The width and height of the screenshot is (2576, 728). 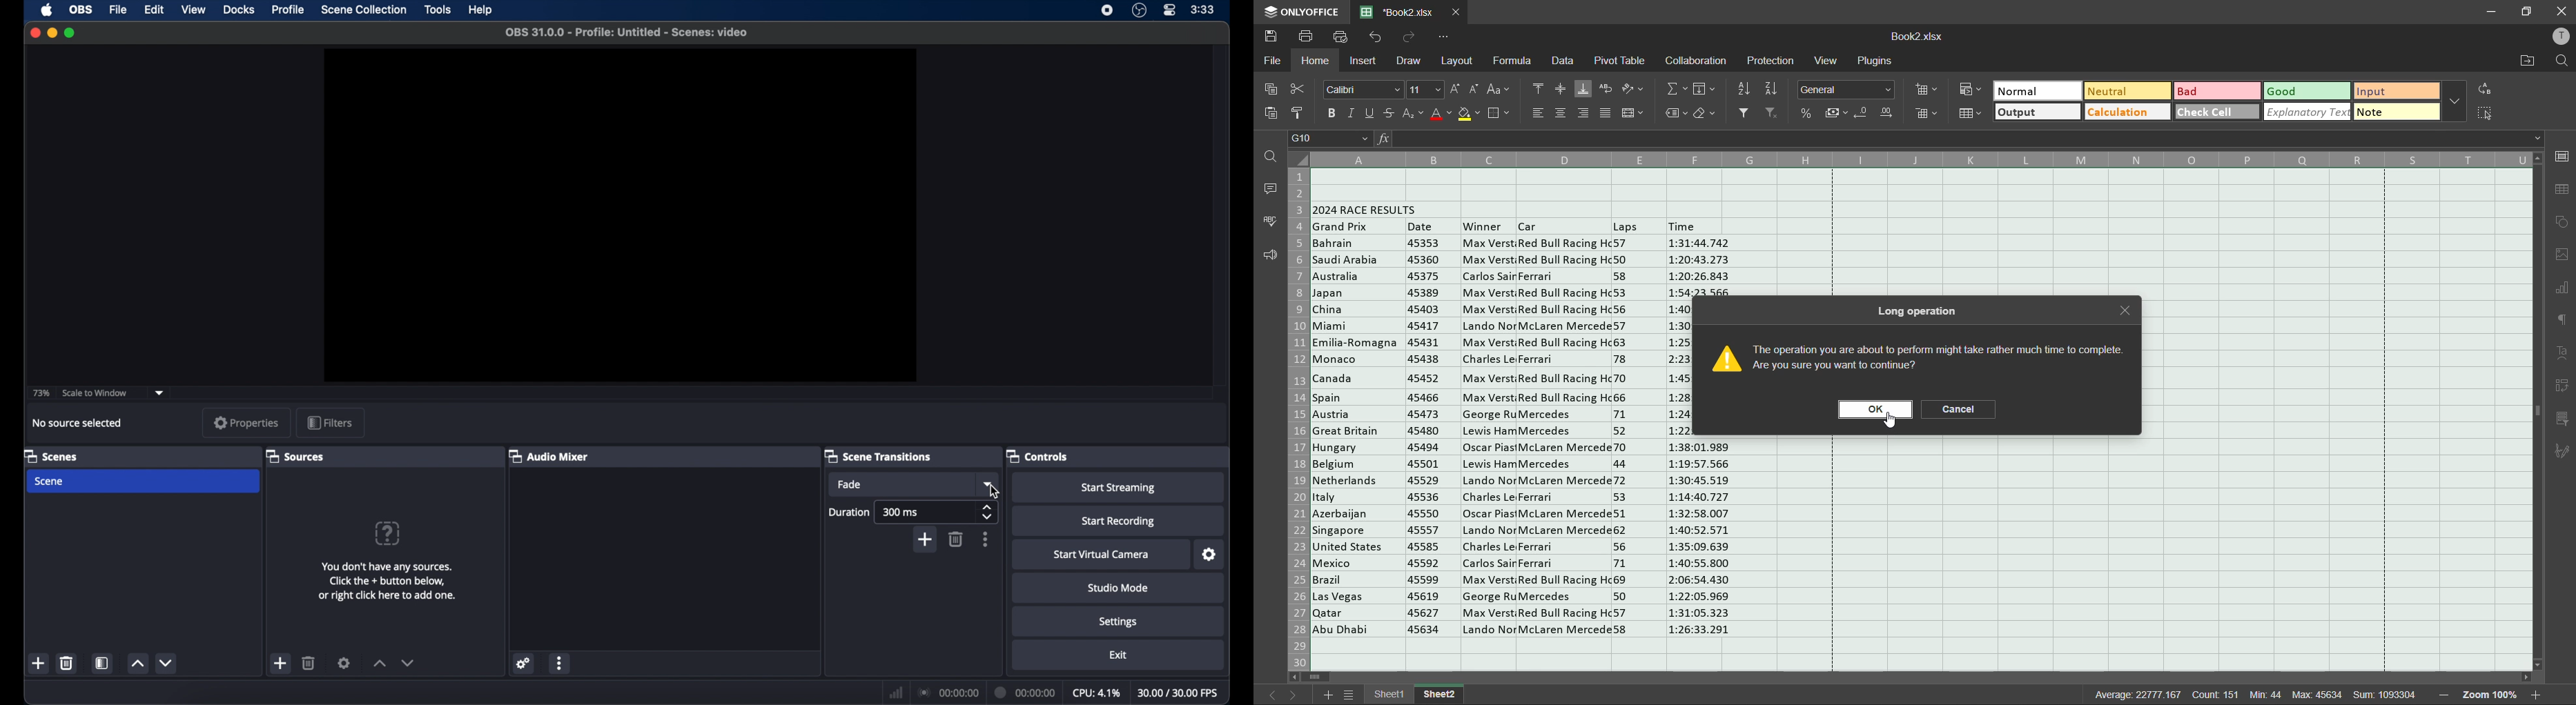 What do you see at coordinates (2563, 157) in the screenshot?
I see `cell settings` at bounding box center [2563, 157].